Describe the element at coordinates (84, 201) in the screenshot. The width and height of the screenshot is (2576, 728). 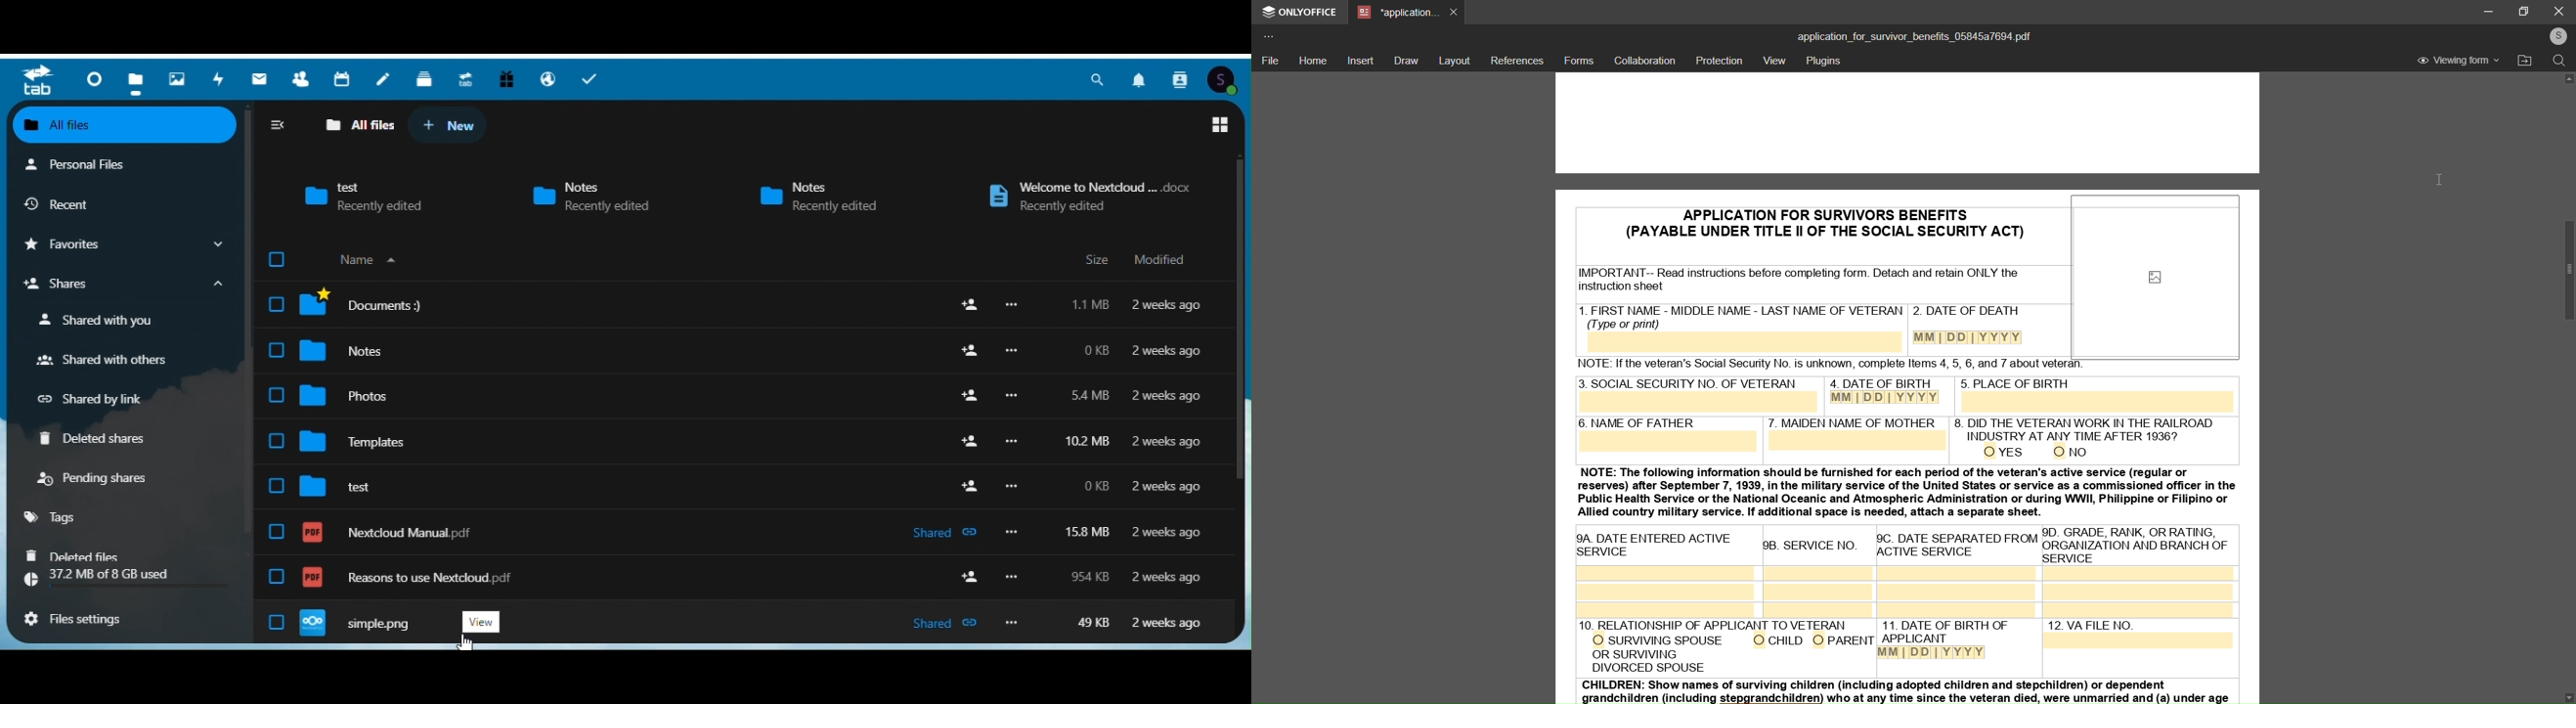
I see `Recent` at that location.